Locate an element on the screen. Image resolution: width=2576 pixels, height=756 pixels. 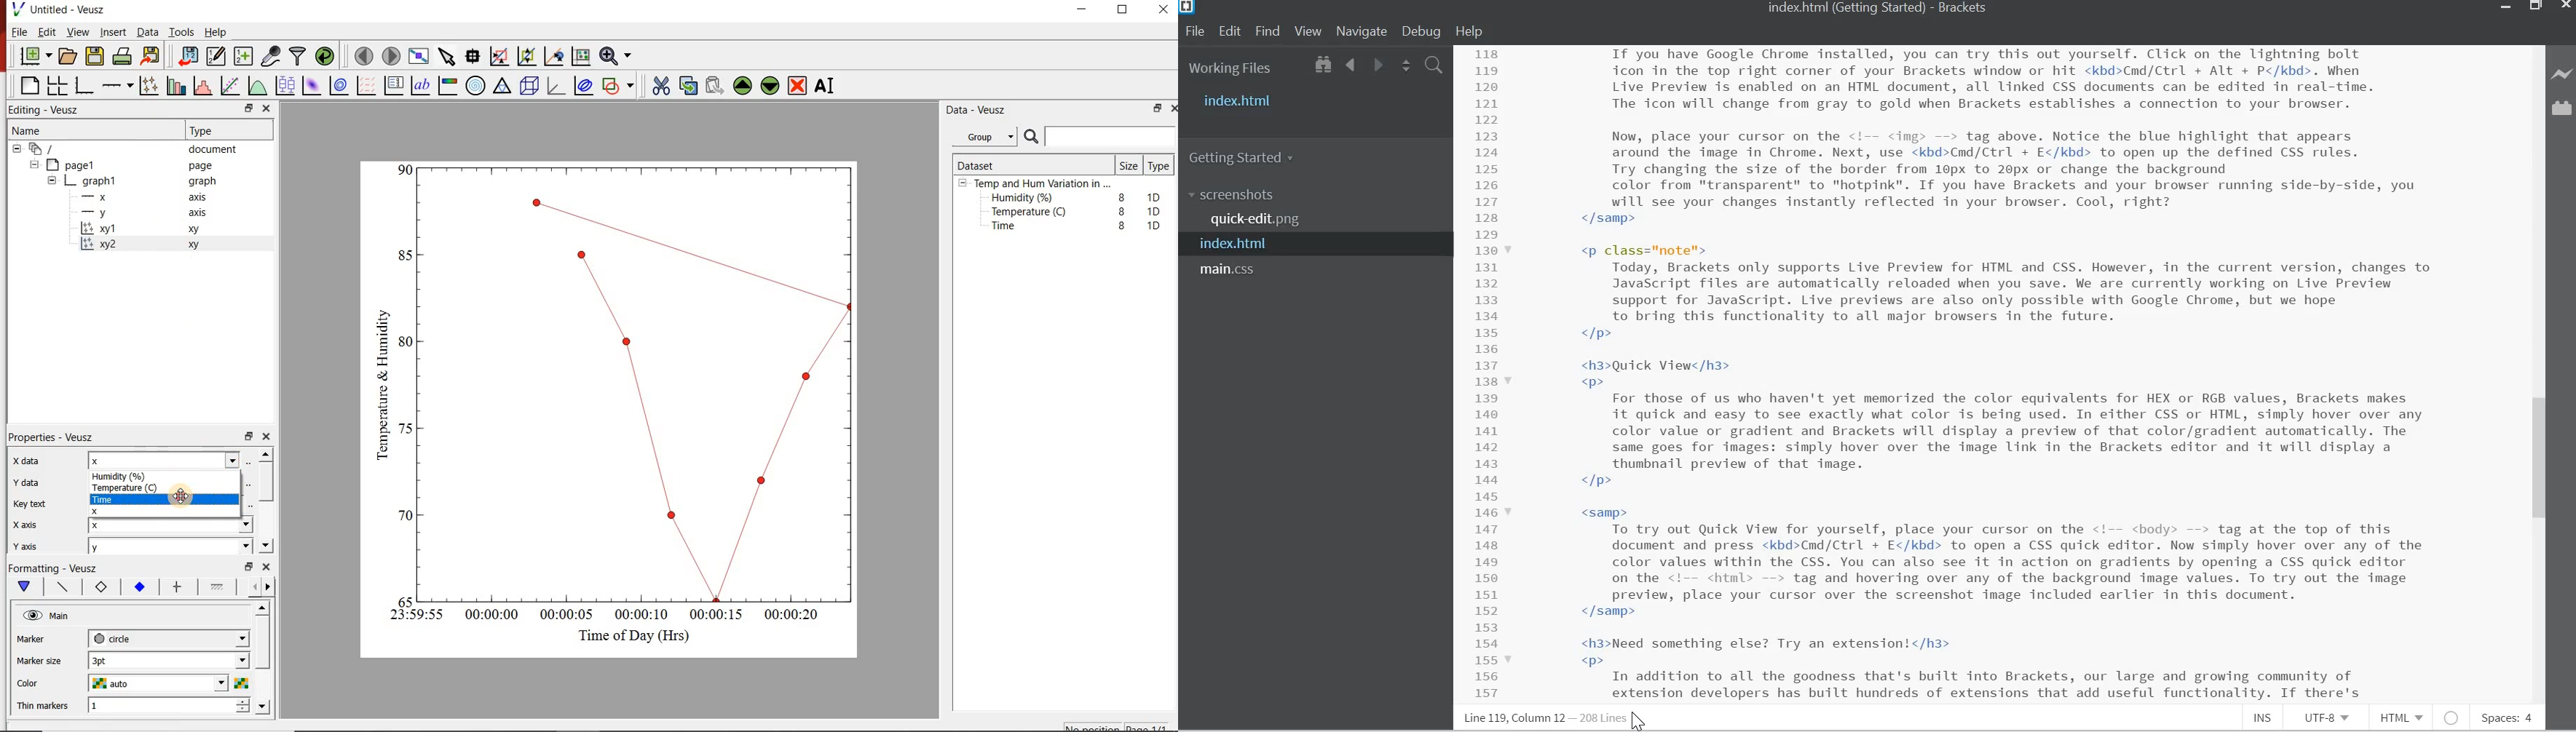
new document is located at coordinates (34, 56).